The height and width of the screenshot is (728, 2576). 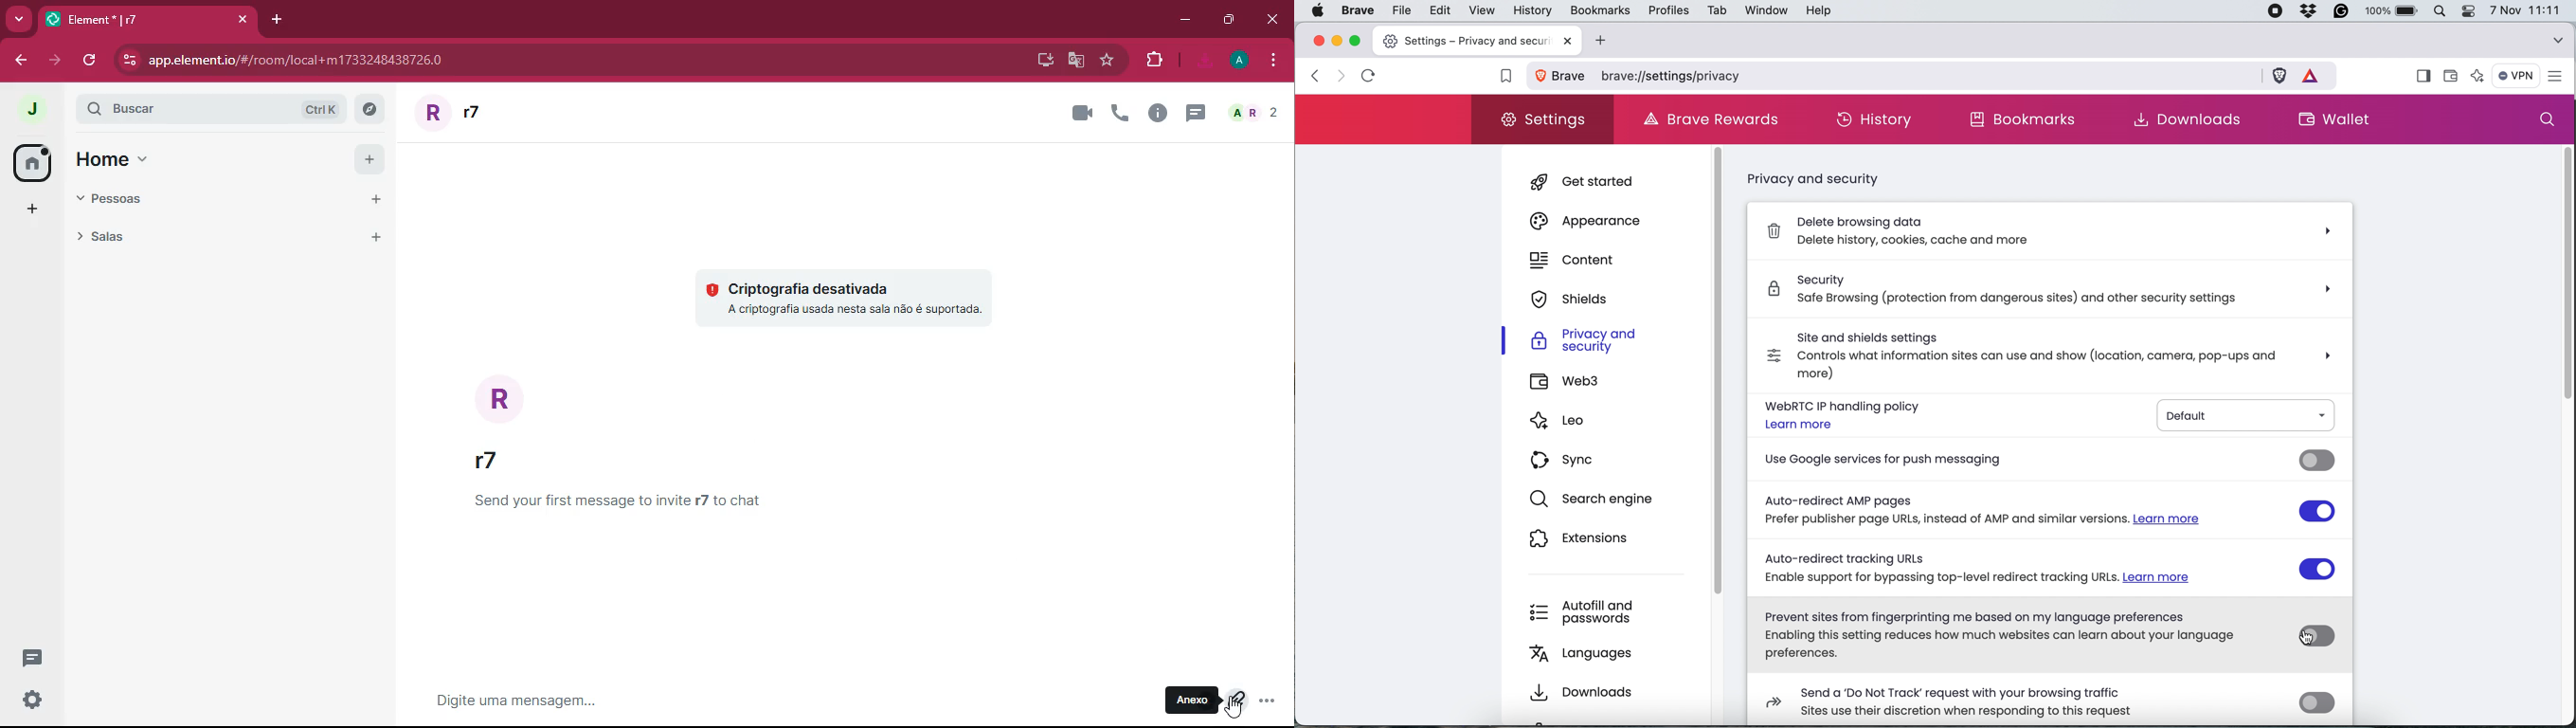 What do you see at coordinates (1233, 710) in the screenshot?
I see `cursor` at bounding box center [1233, 710].